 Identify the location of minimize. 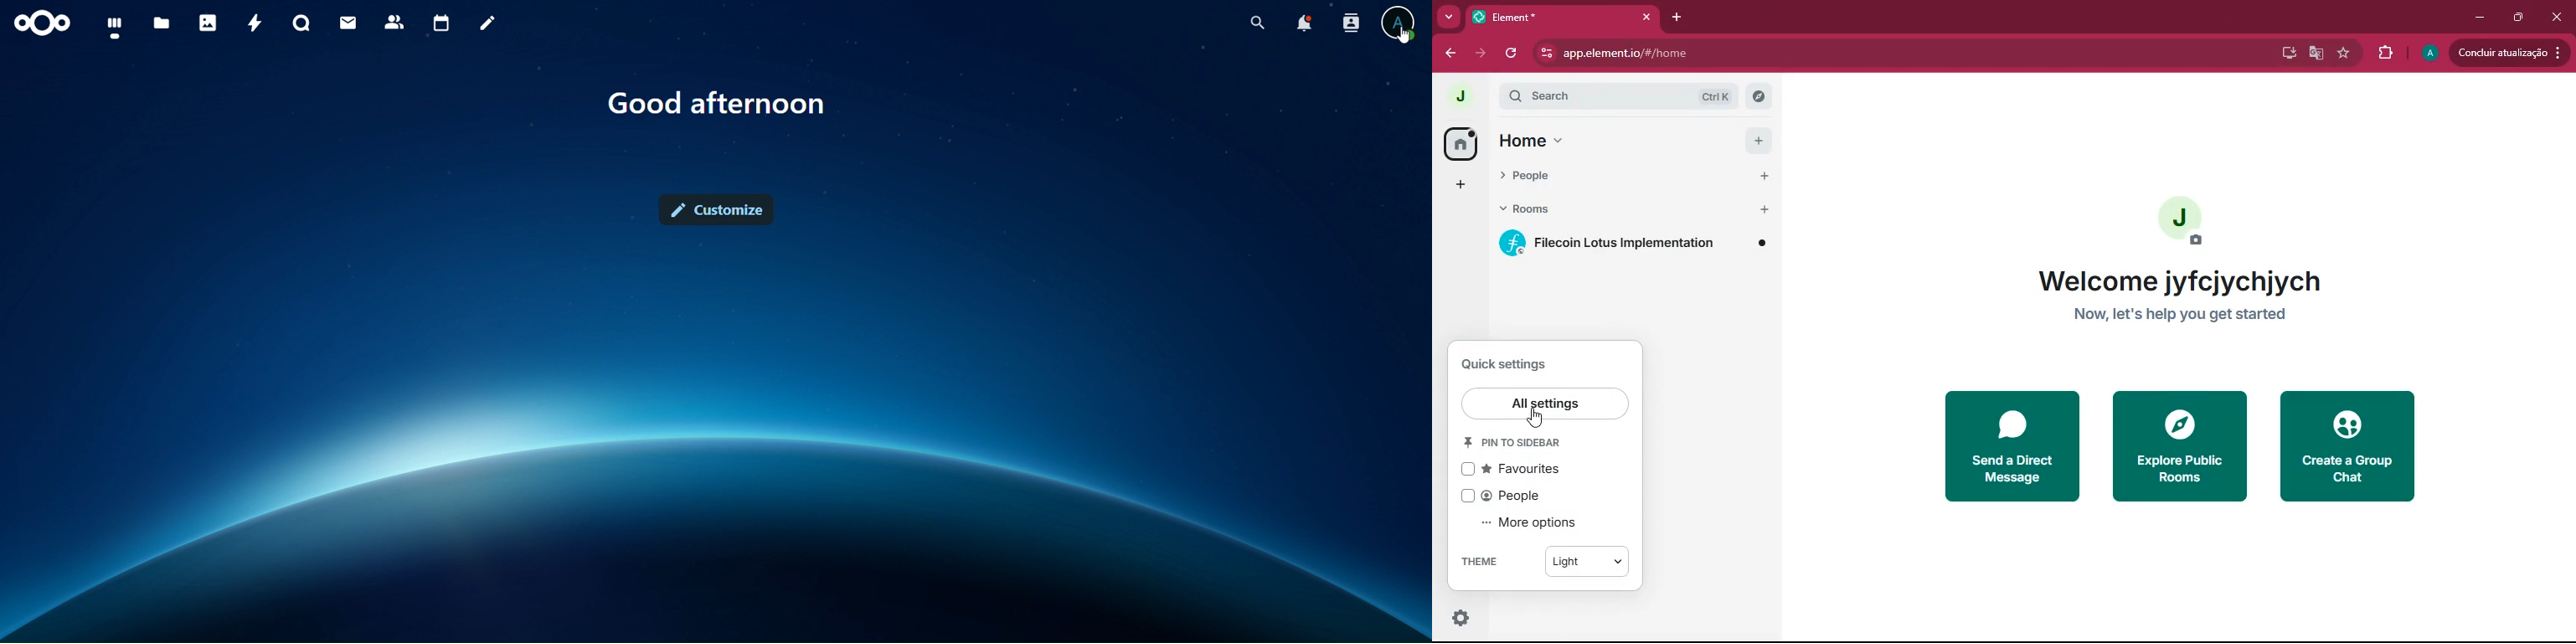
(2480, 18).